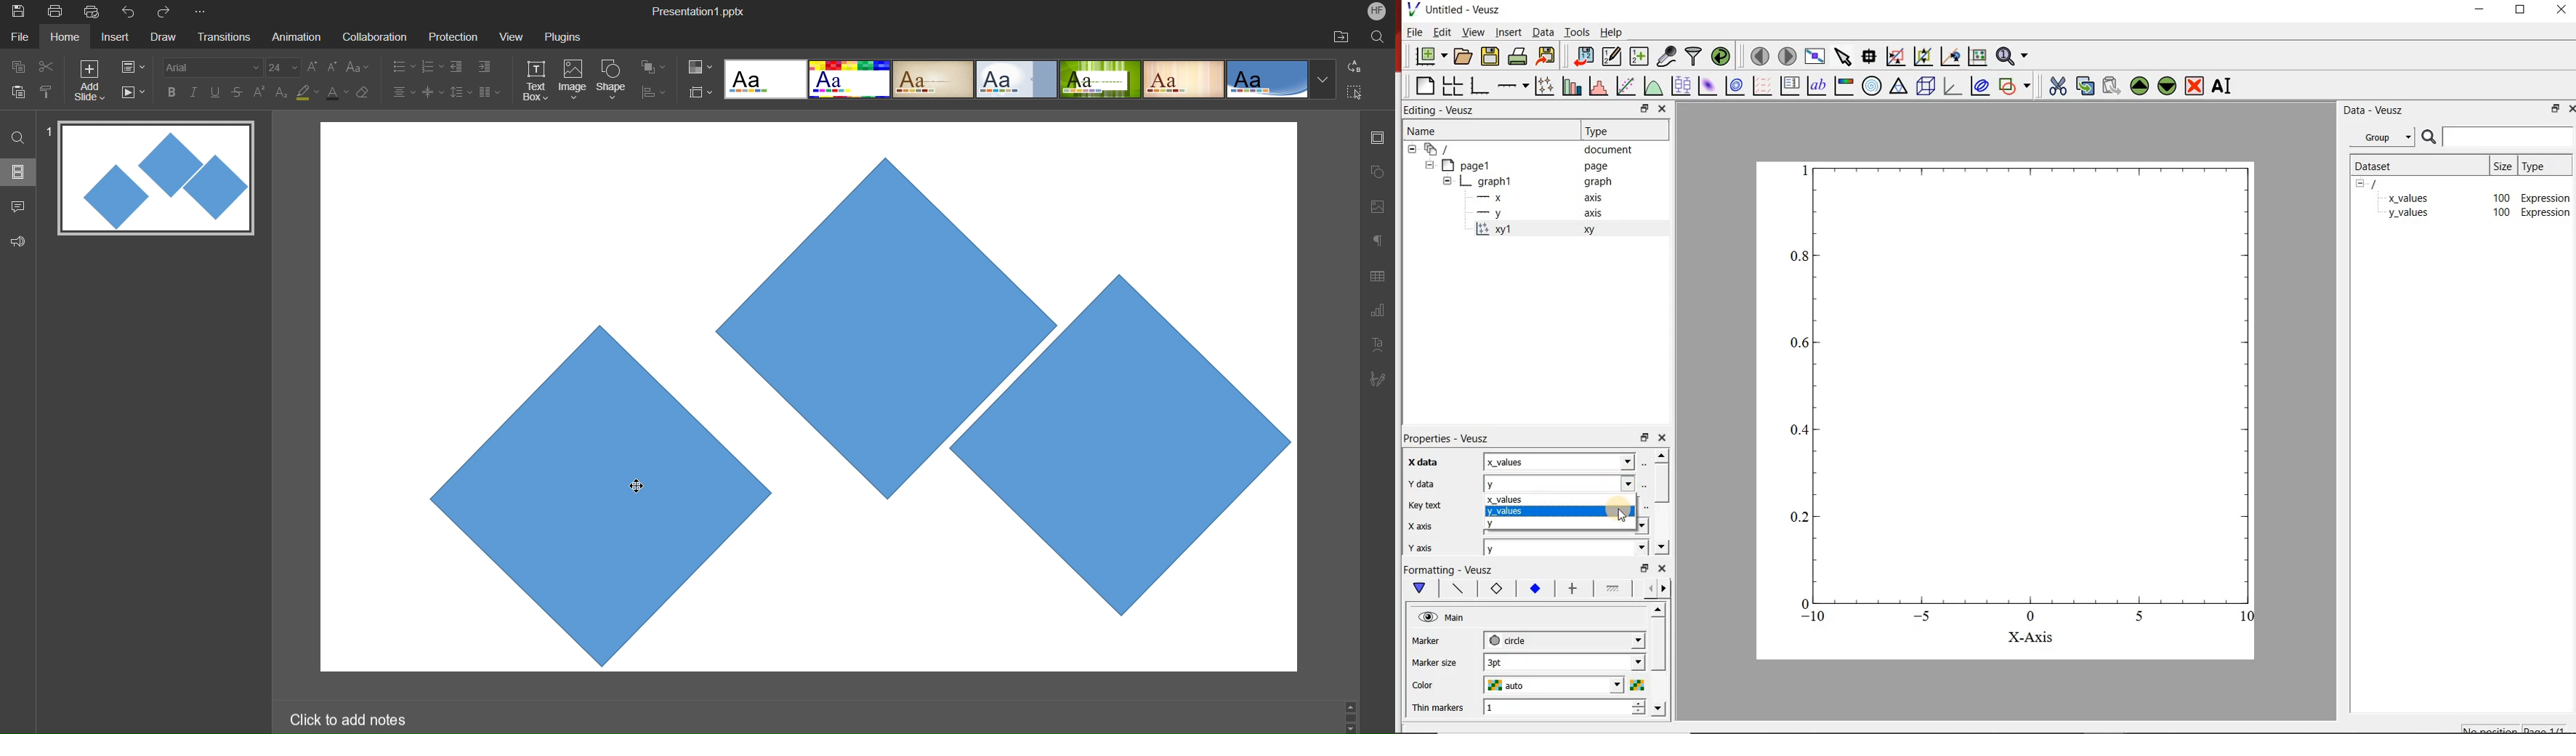  Describe the element at coordinates (1350, 716) in the screenshot. I see `scrollbar` at that location.